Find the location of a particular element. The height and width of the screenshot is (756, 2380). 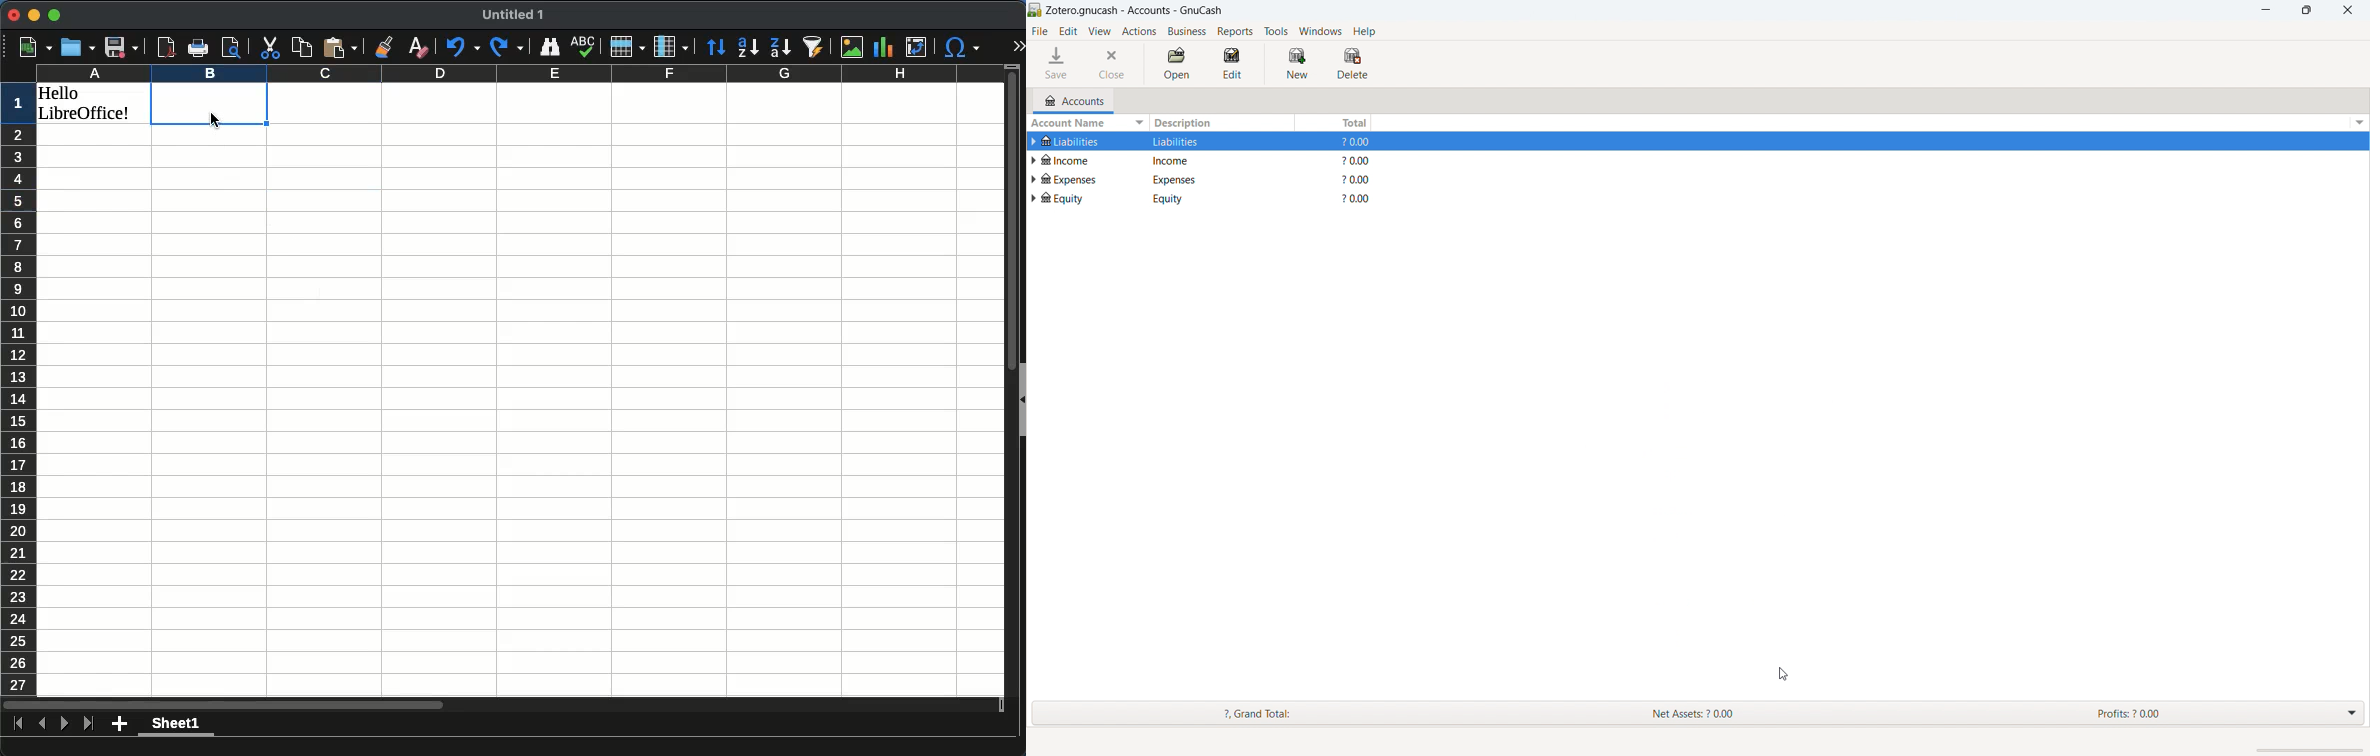

save is located at coordinates (124, 46).